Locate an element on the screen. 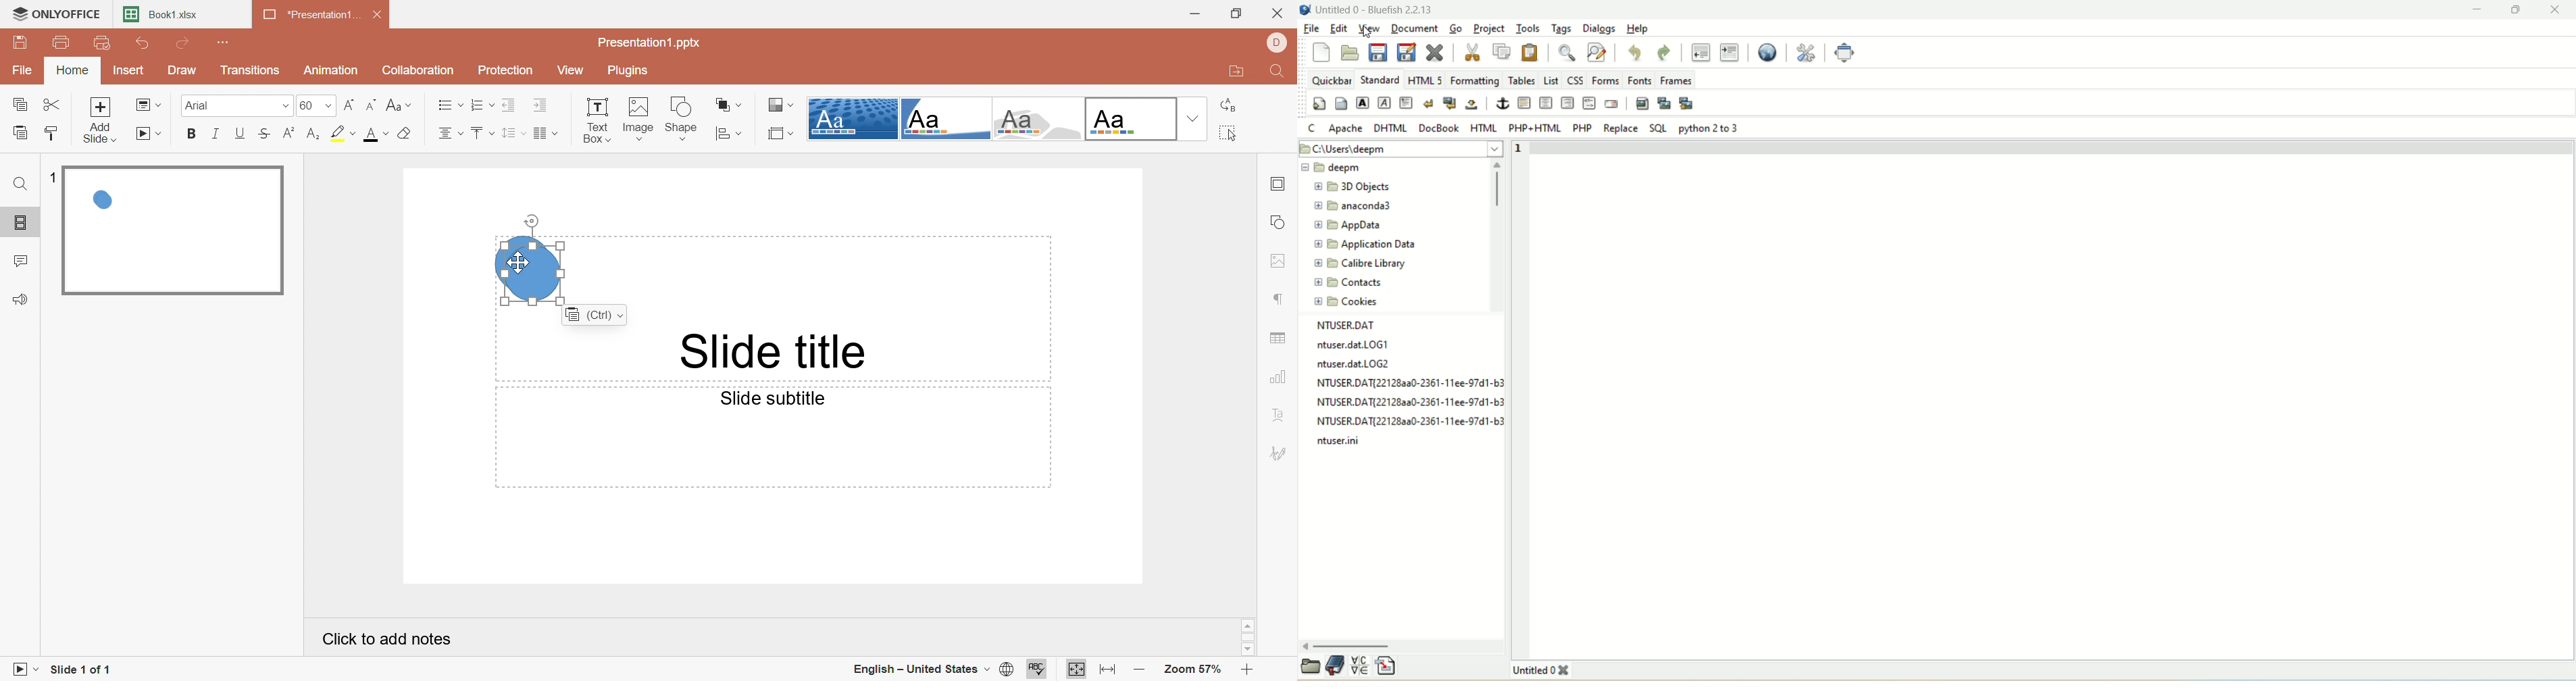 This screenshot has height=700, width=2576. Presentation1... is located at coordinates (311, 15).